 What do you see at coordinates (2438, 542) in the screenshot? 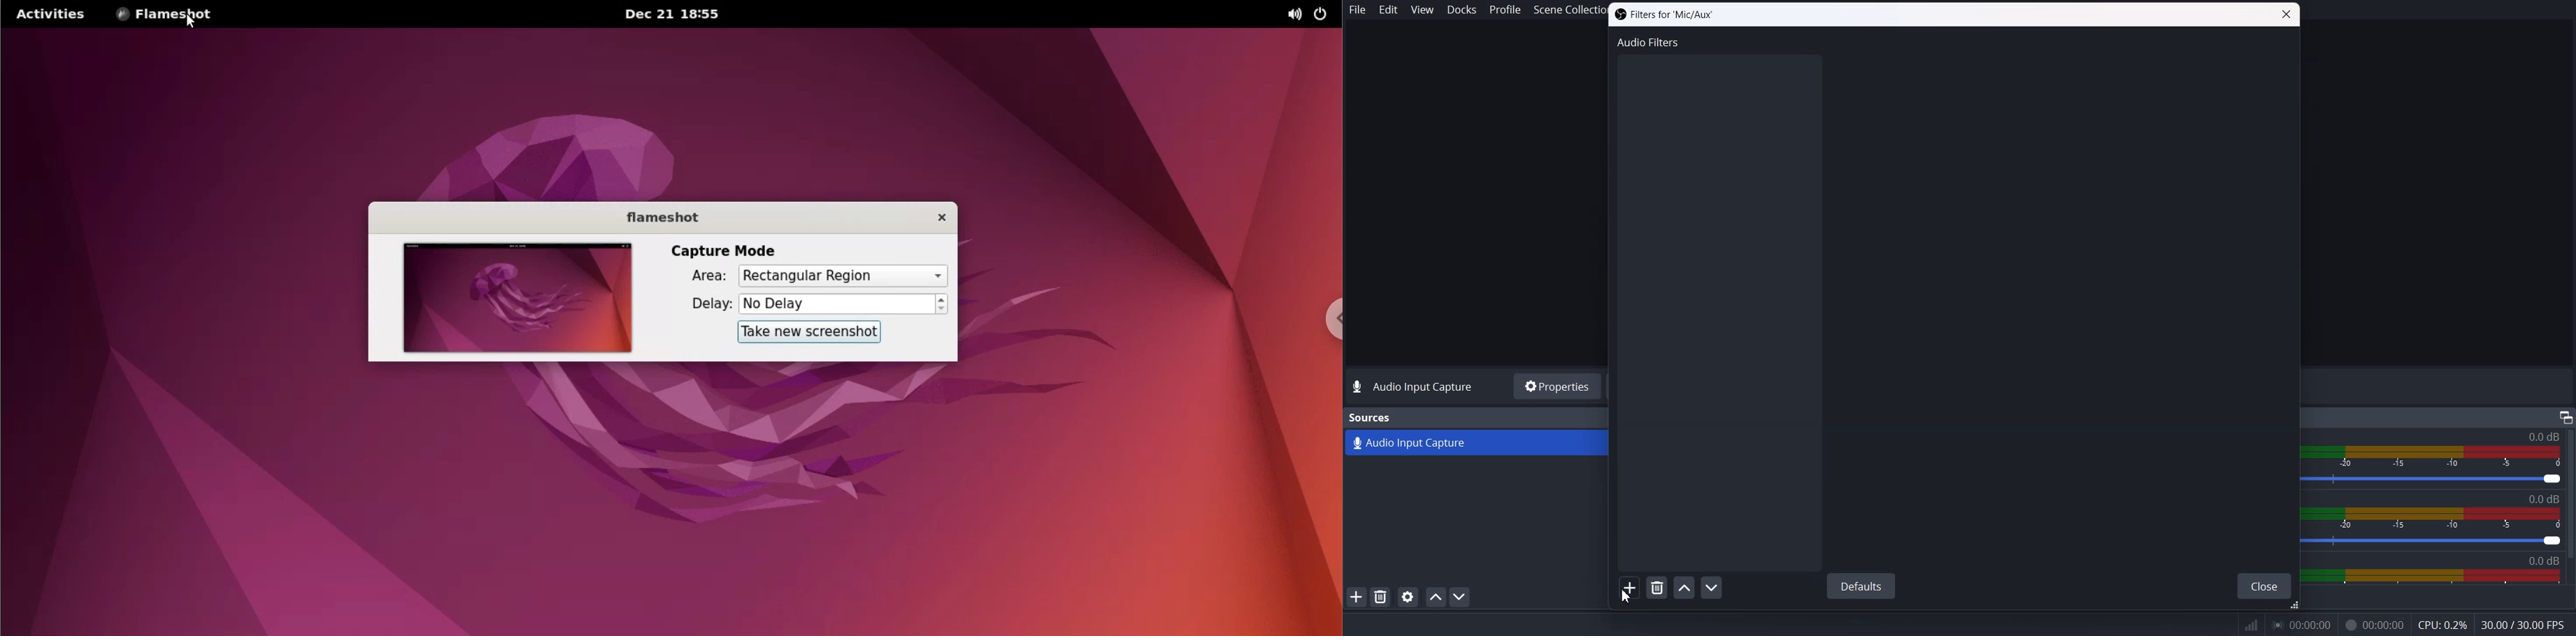
I see `Volume level adjuster` at bounding box center [2438, 542].